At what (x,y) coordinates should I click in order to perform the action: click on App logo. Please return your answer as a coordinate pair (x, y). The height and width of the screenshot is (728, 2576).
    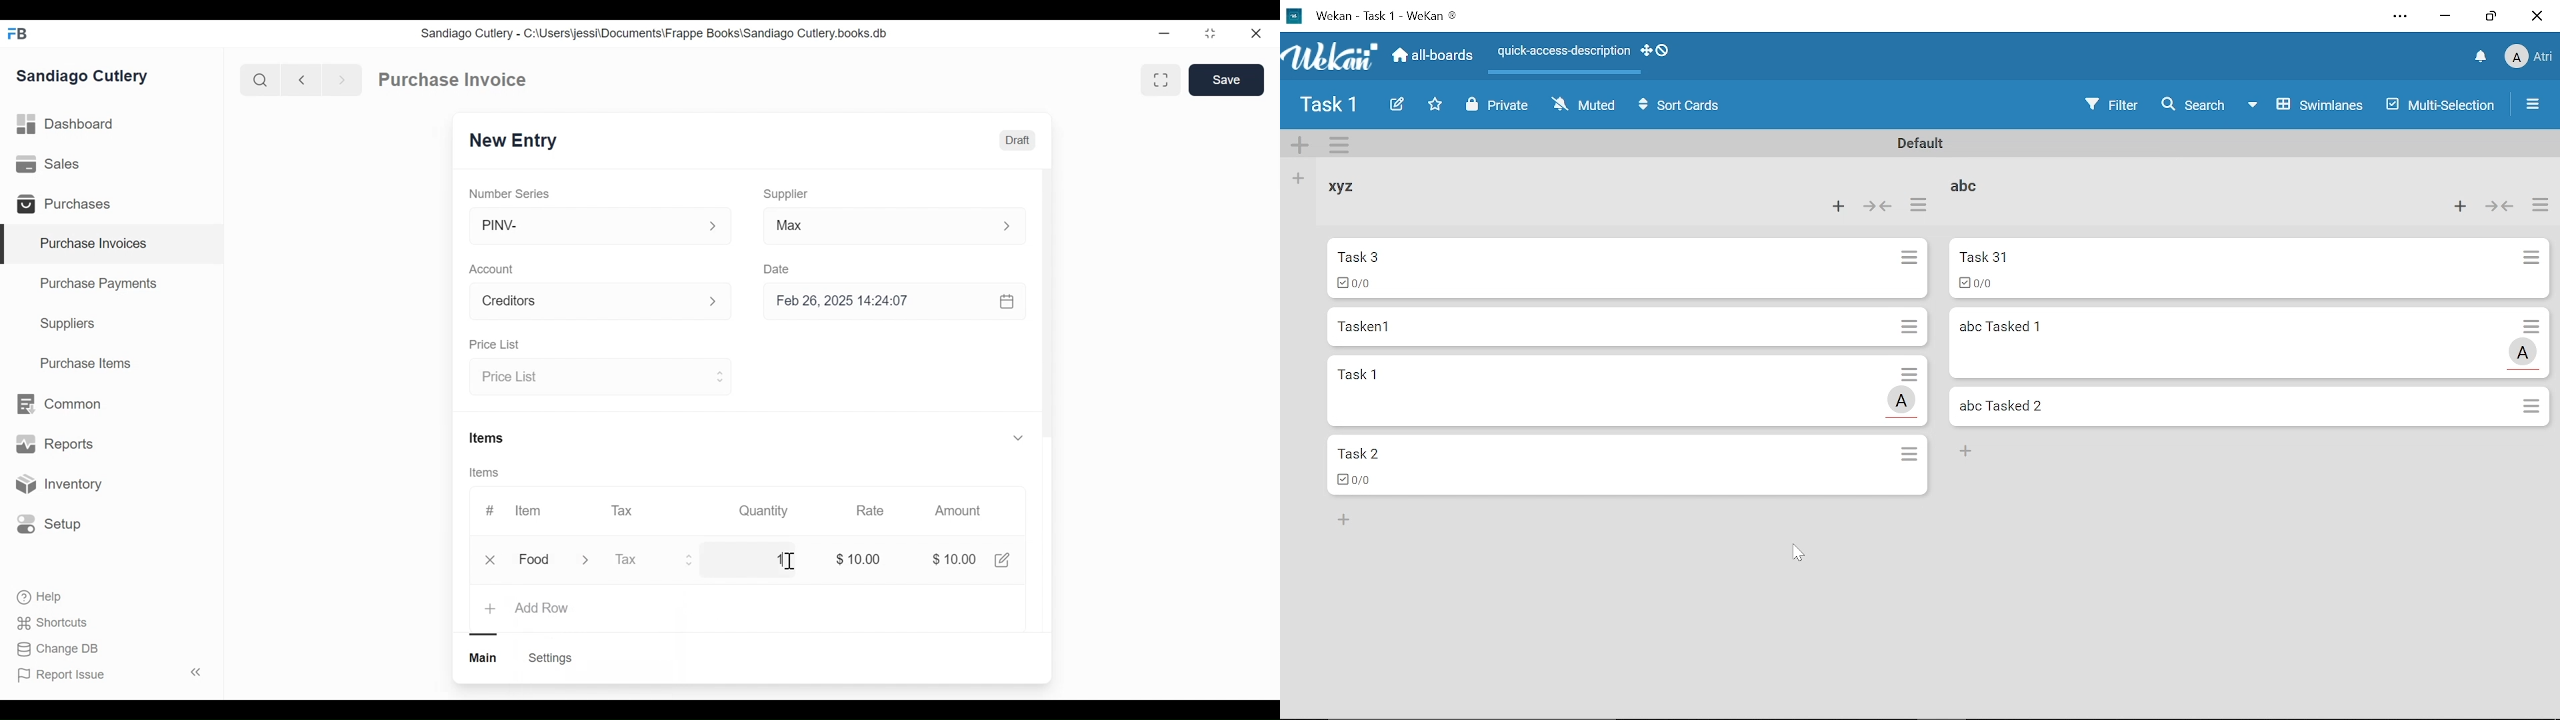
    Looking at the image, I should click on (1331, 56).